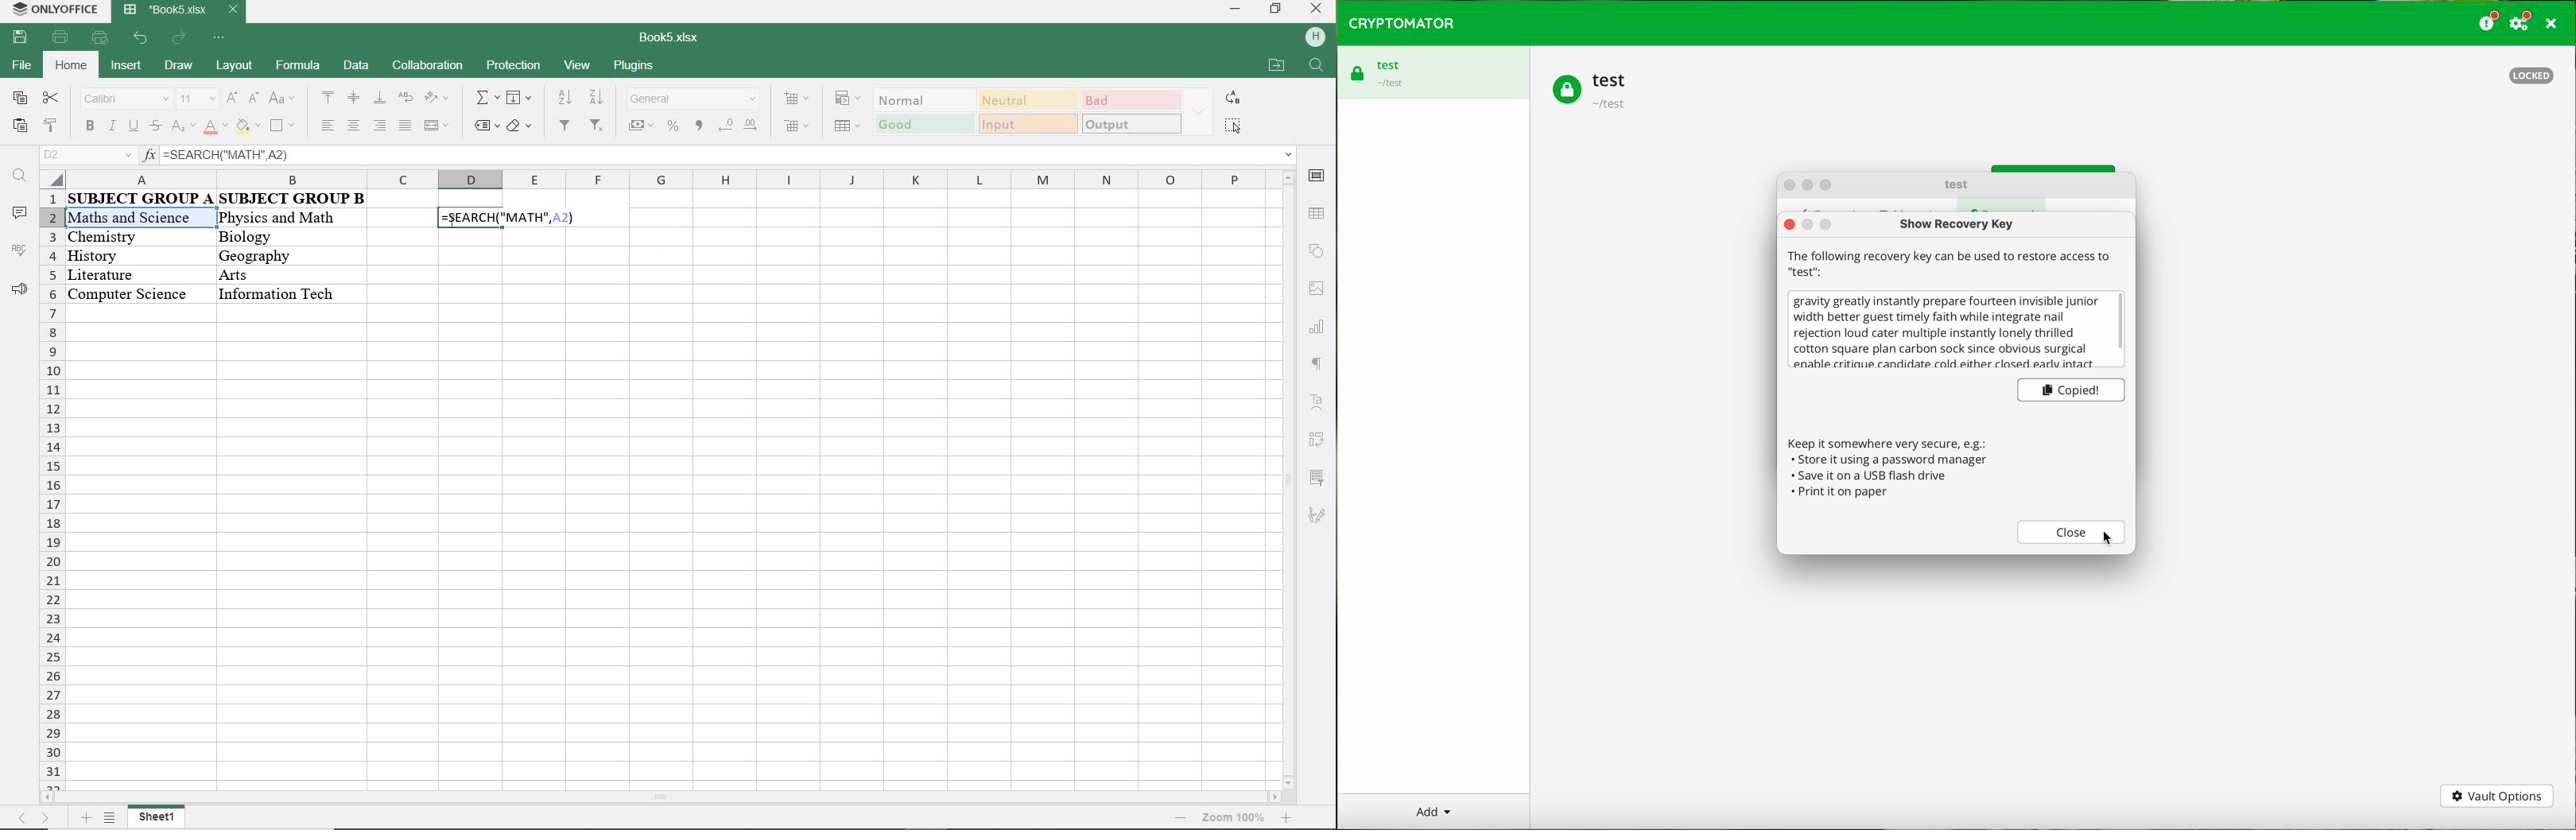 The width and height of the screenshot is (2576, 840). I want to click on underline, so click(132, 128).